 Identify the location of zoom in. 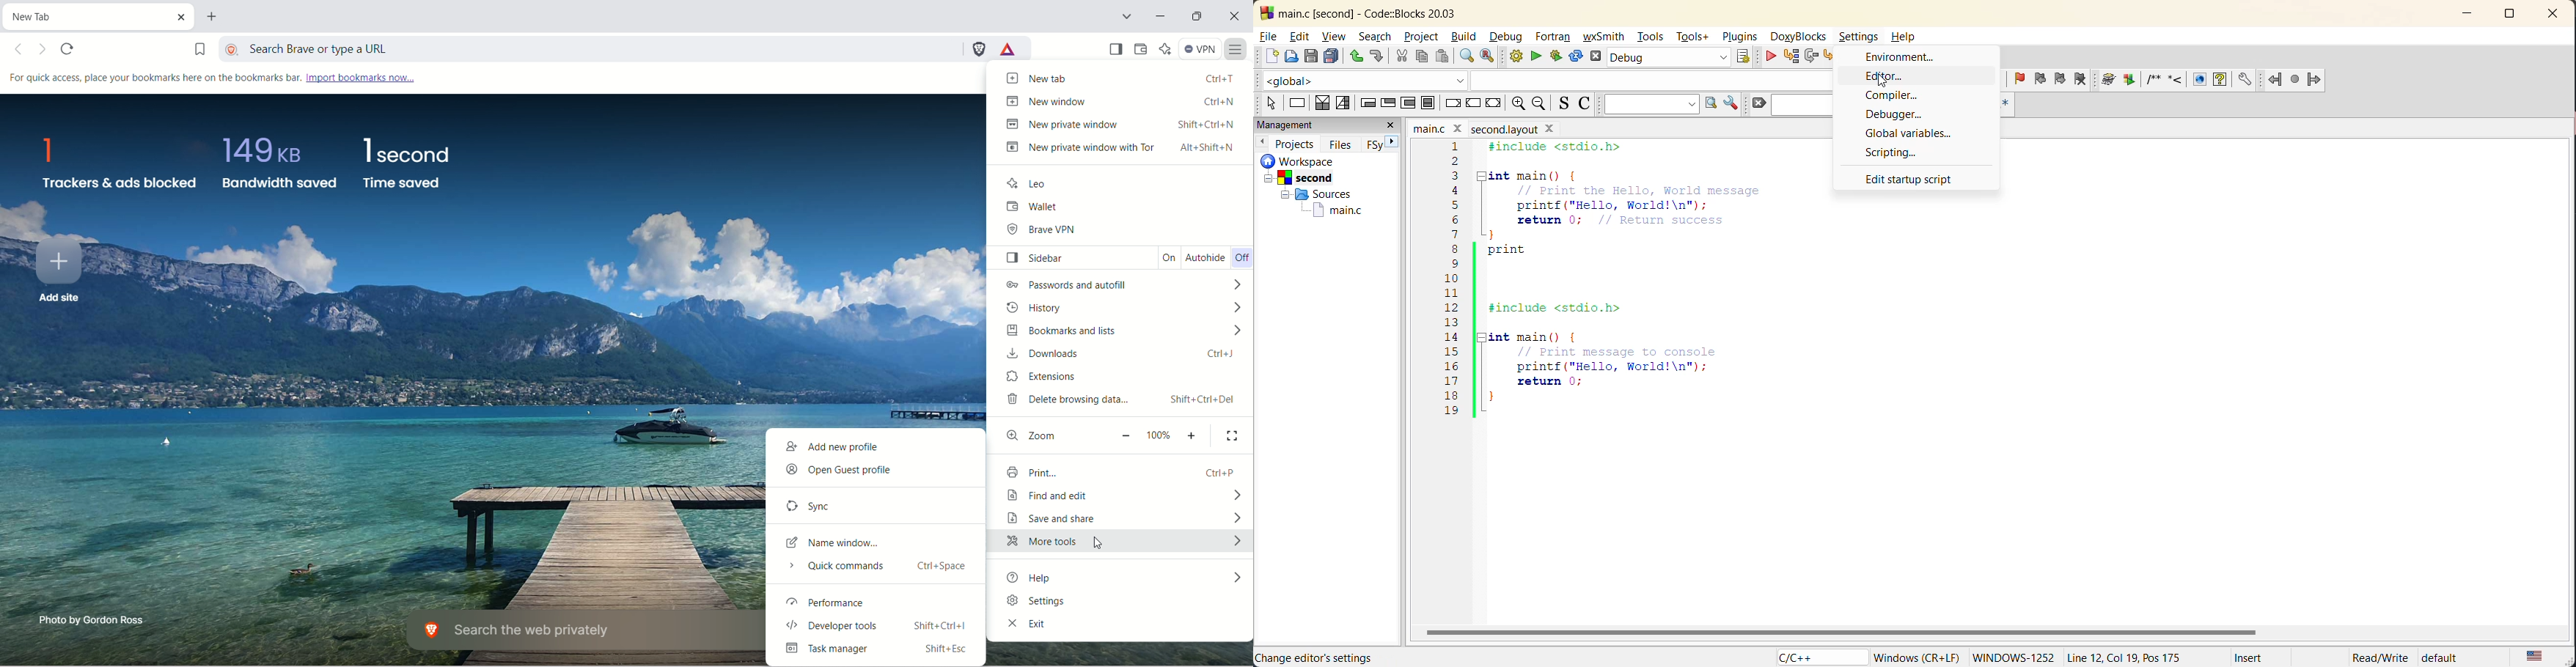
(1518, 104).